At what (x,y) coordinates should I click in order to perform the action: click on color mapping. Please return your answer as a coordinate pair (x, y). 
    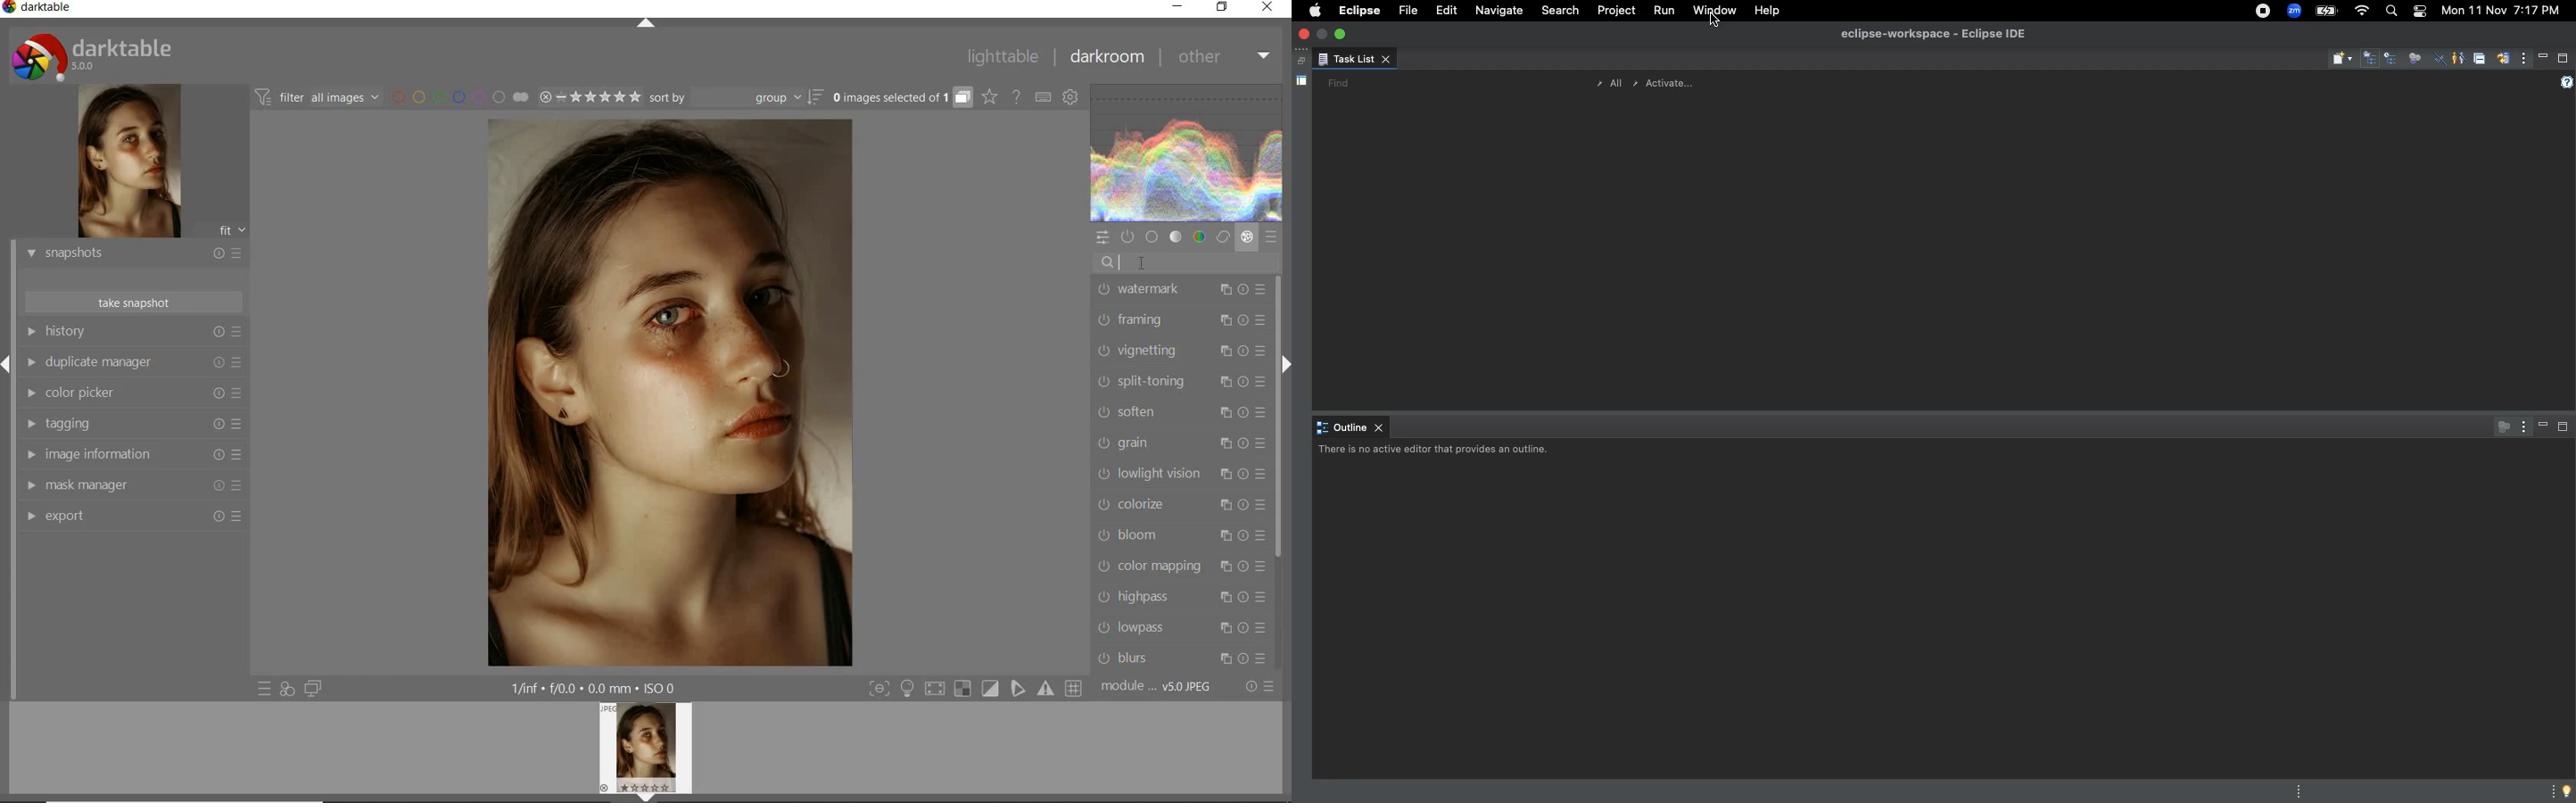
    Looking at the image, I should click on (1179, 565).